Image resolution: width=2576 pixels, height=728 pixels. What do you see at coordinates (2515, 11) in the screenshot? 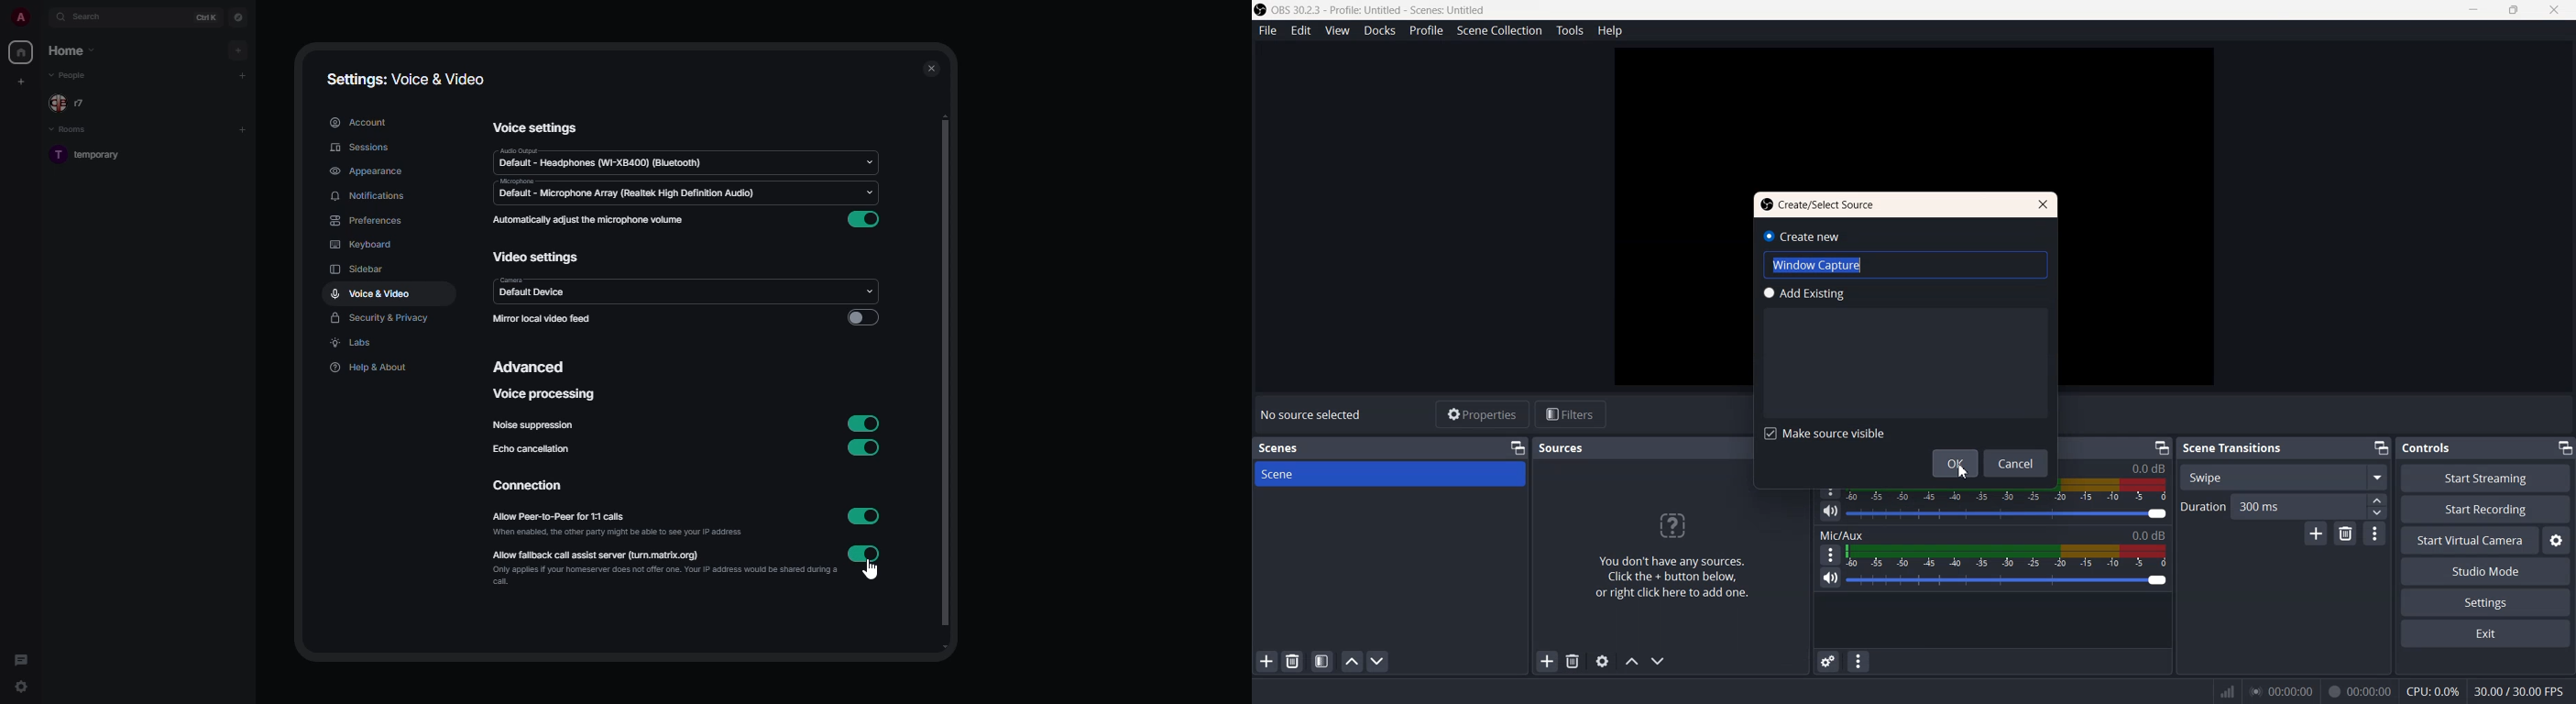
I see `Maximize` at bounding box center [2515, 11].